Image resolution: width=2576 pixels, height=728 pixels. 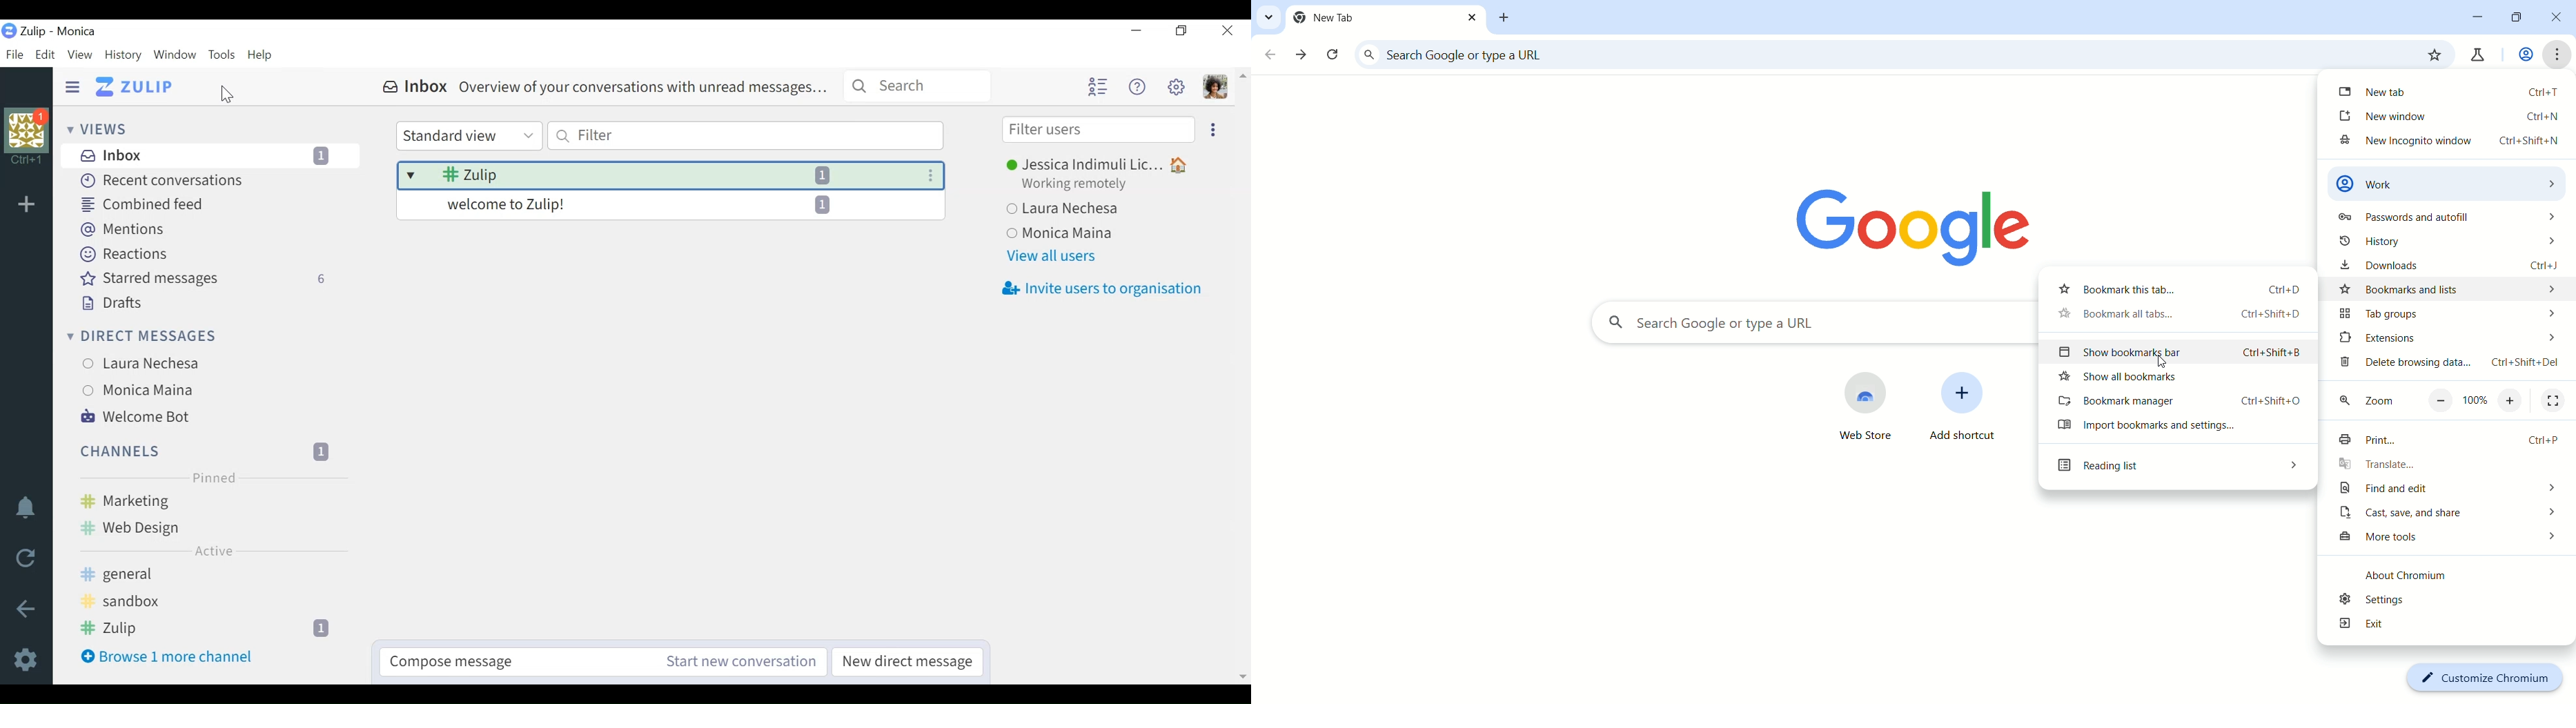 What do you see at coordinates (1051, 258) in the screenshot?
I see `View all users` at bounding box center [1051, 258].